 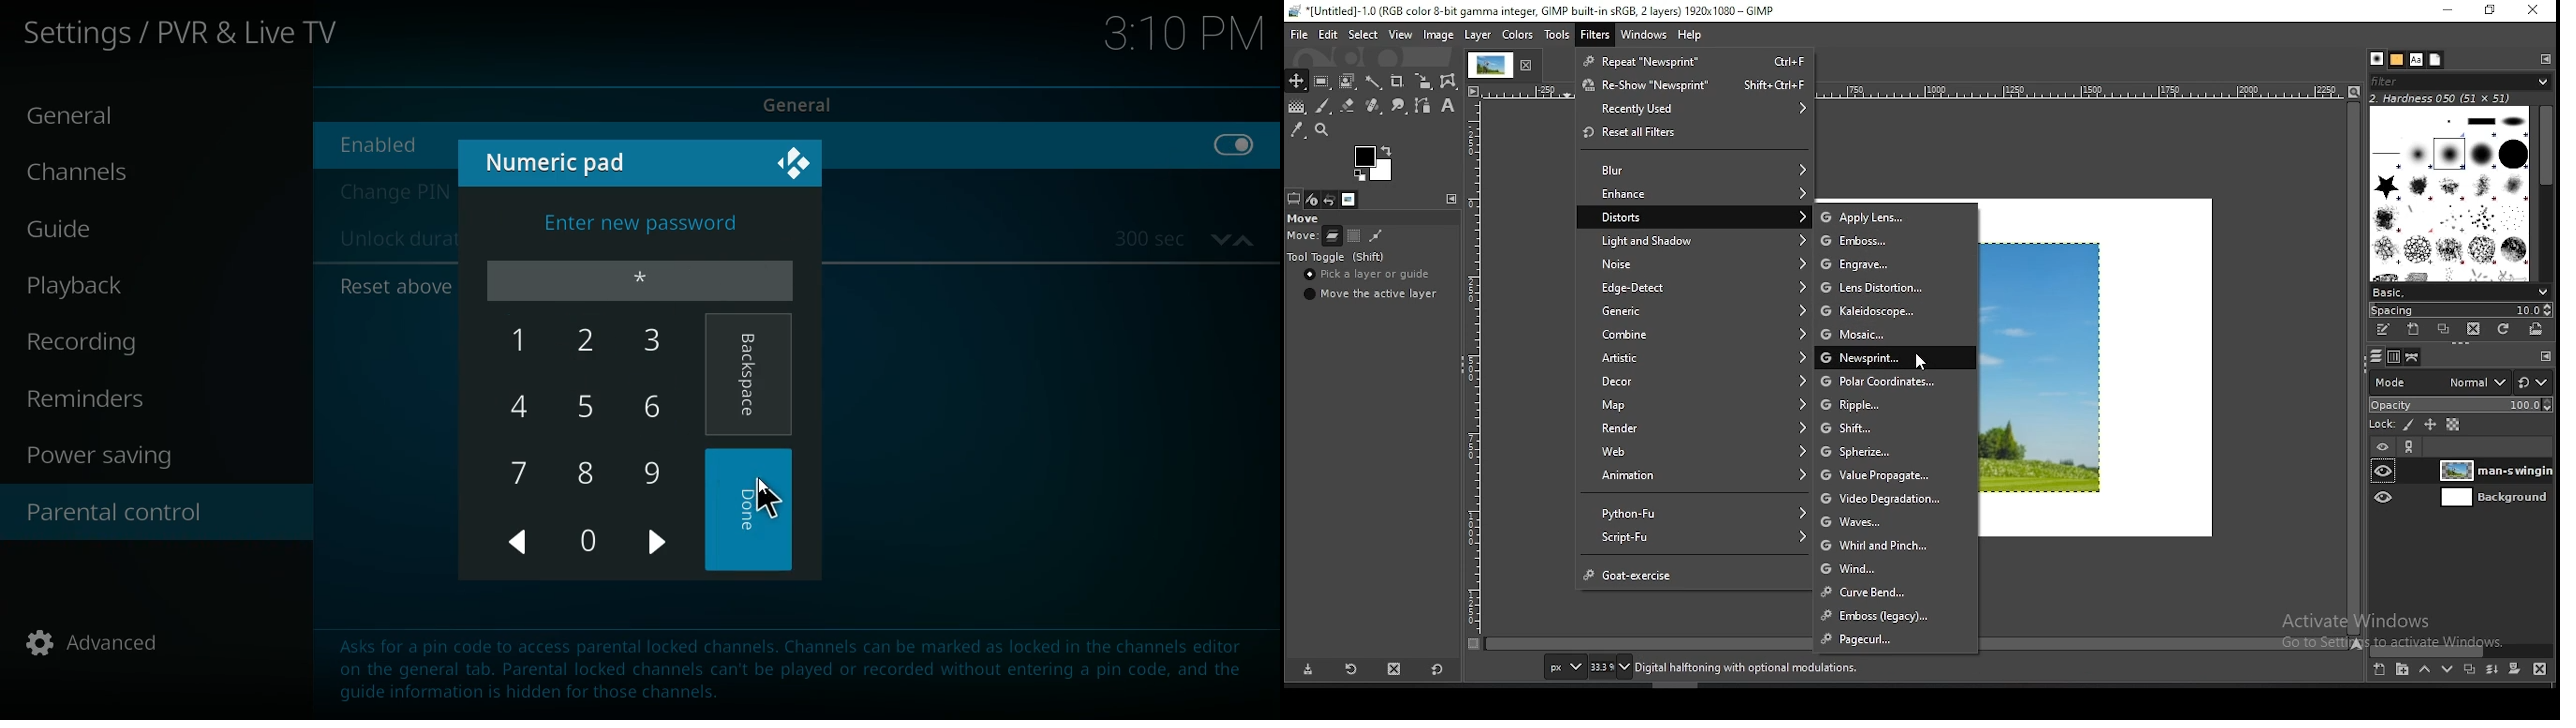 What do you see at coordinates (1294, 198) in the screenshot?
I see `tool options` at bounding box center [1294, 198].